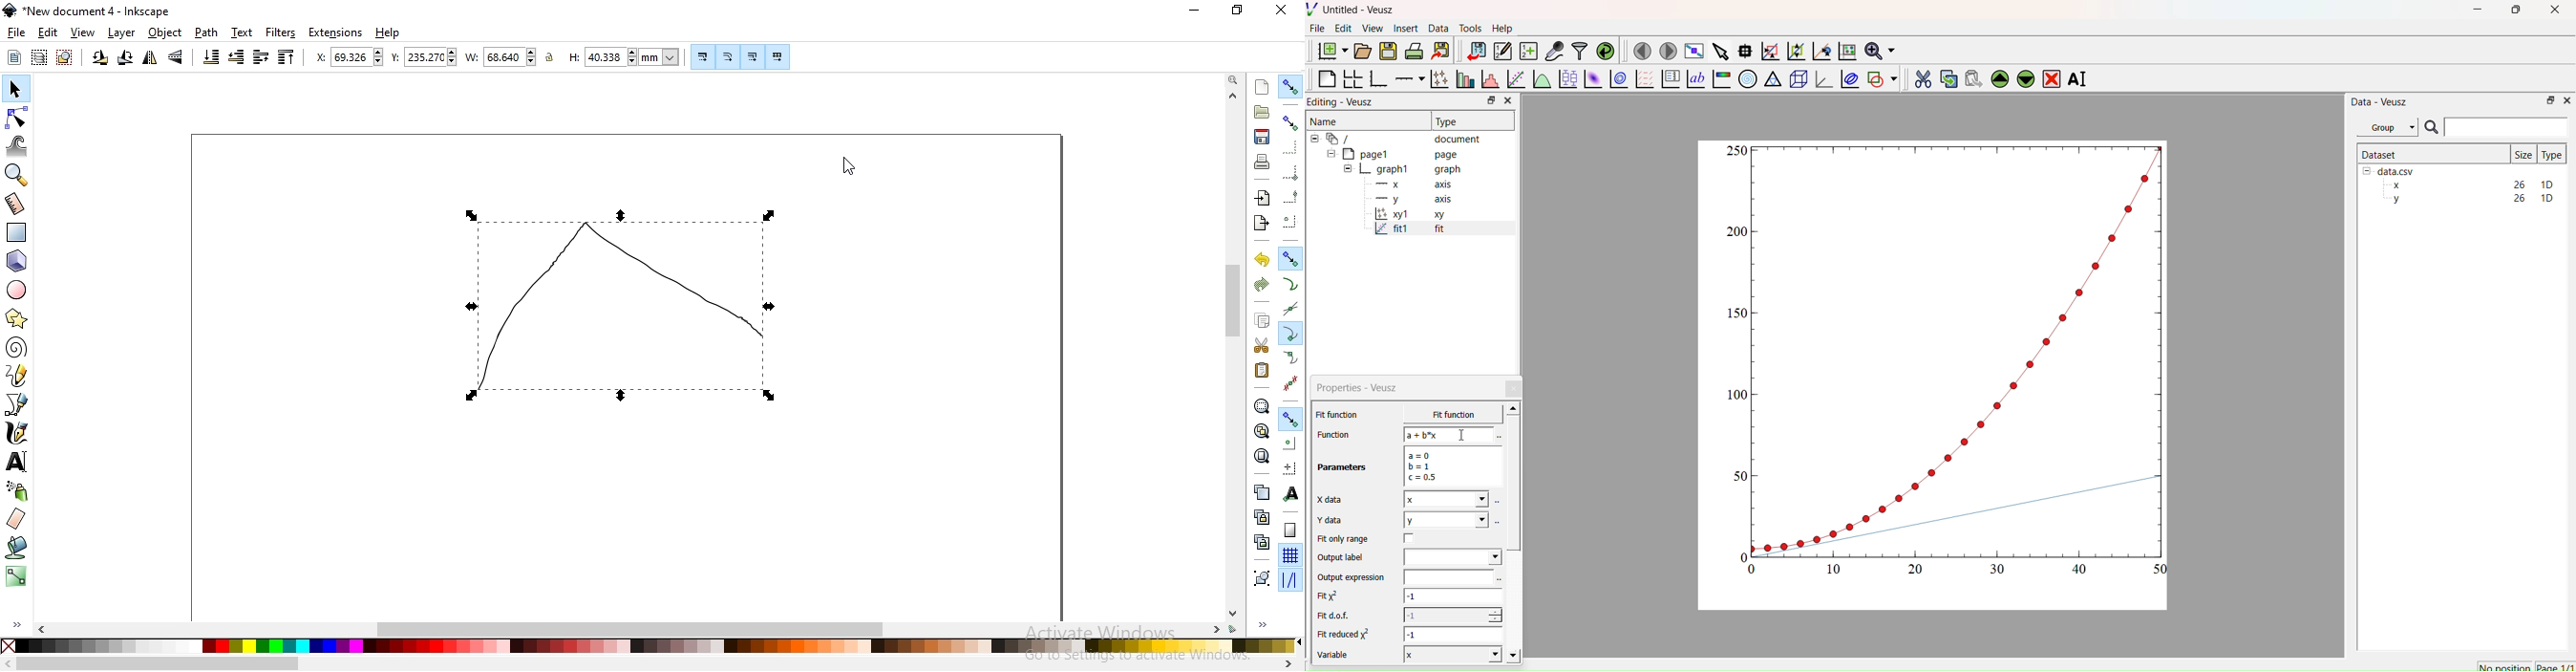  I want to click on Down, so click(2026, 77).